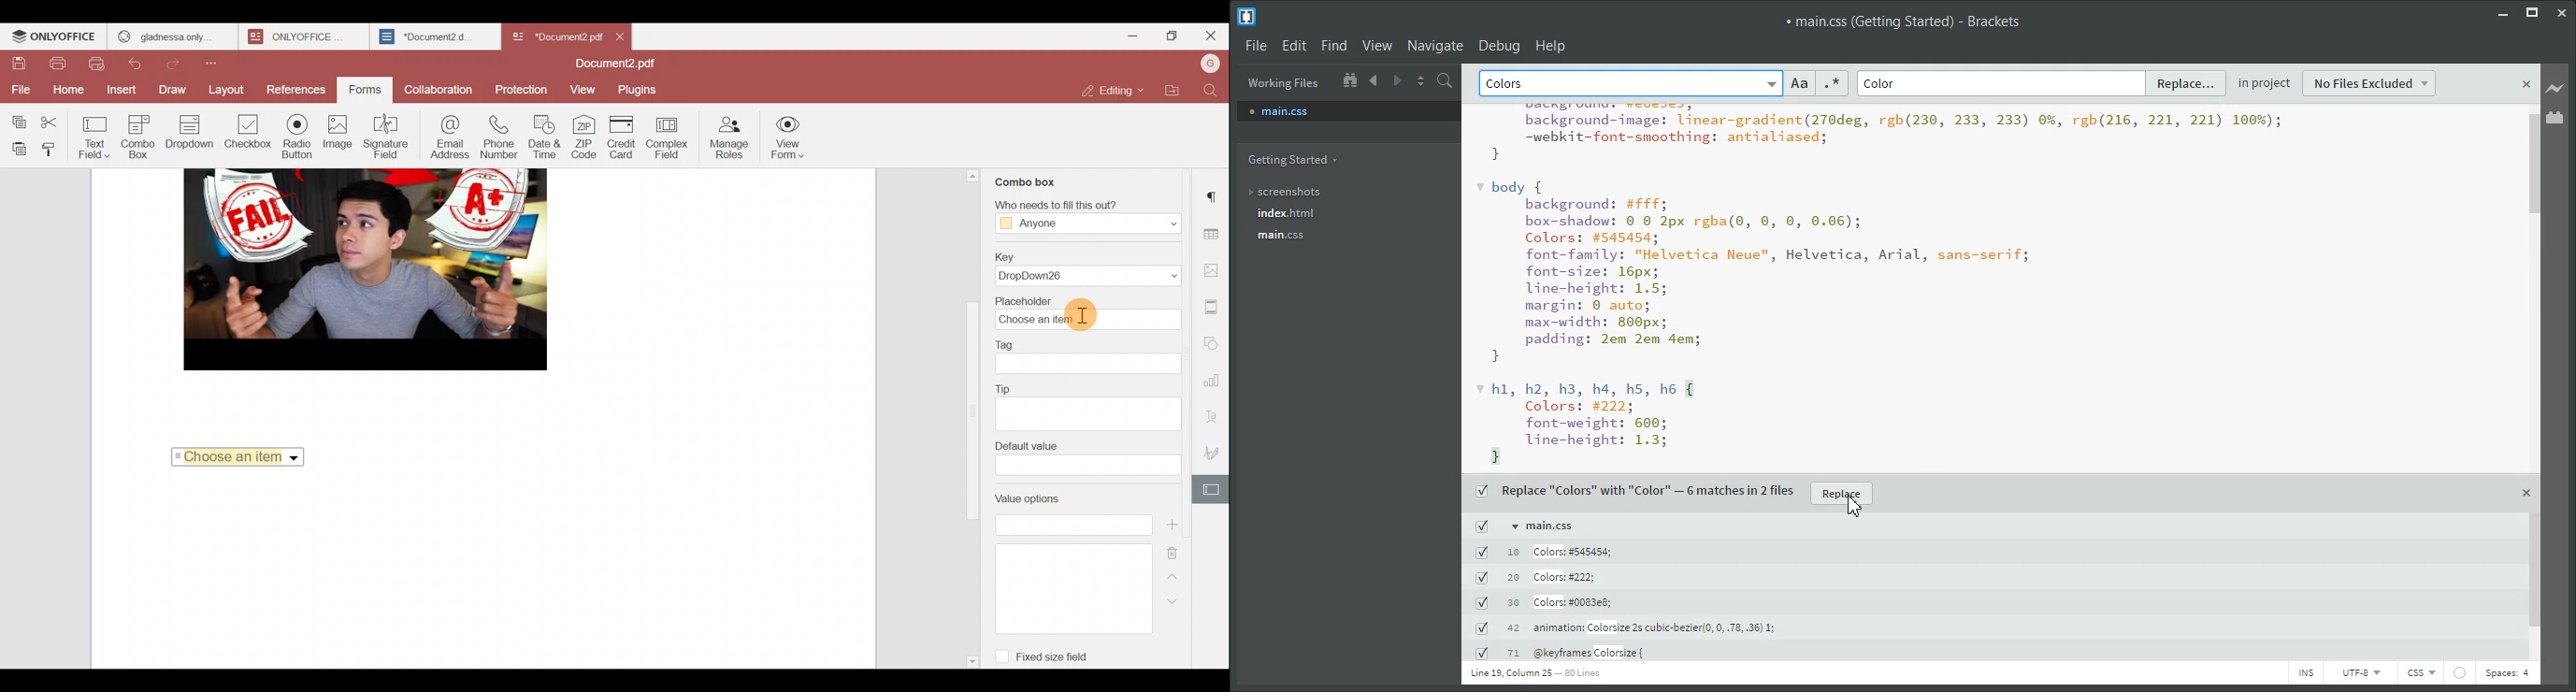 This screenshot has height=700, width=2576. Describe the element at coordinates (2555, 117) in the screenshot. I see `Extension Manager` at that location.